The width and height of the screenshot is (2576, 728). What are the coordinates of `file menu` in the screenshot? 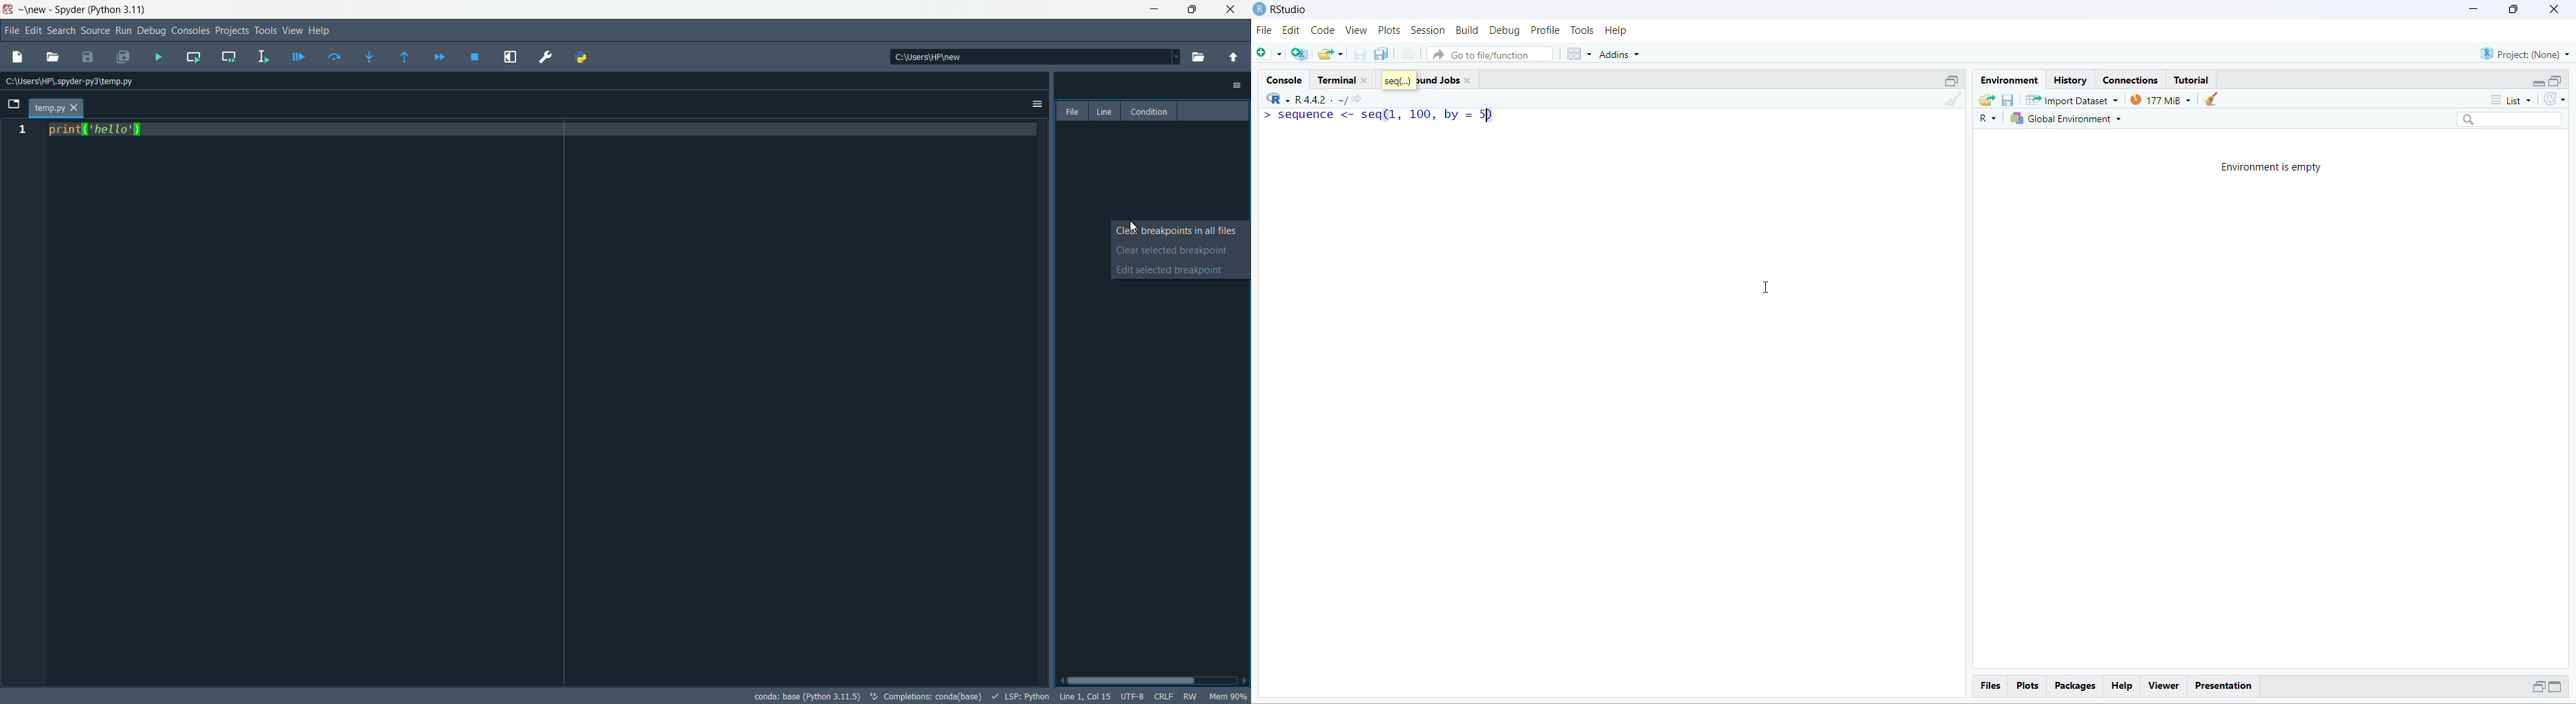 It's located at (10, 31).